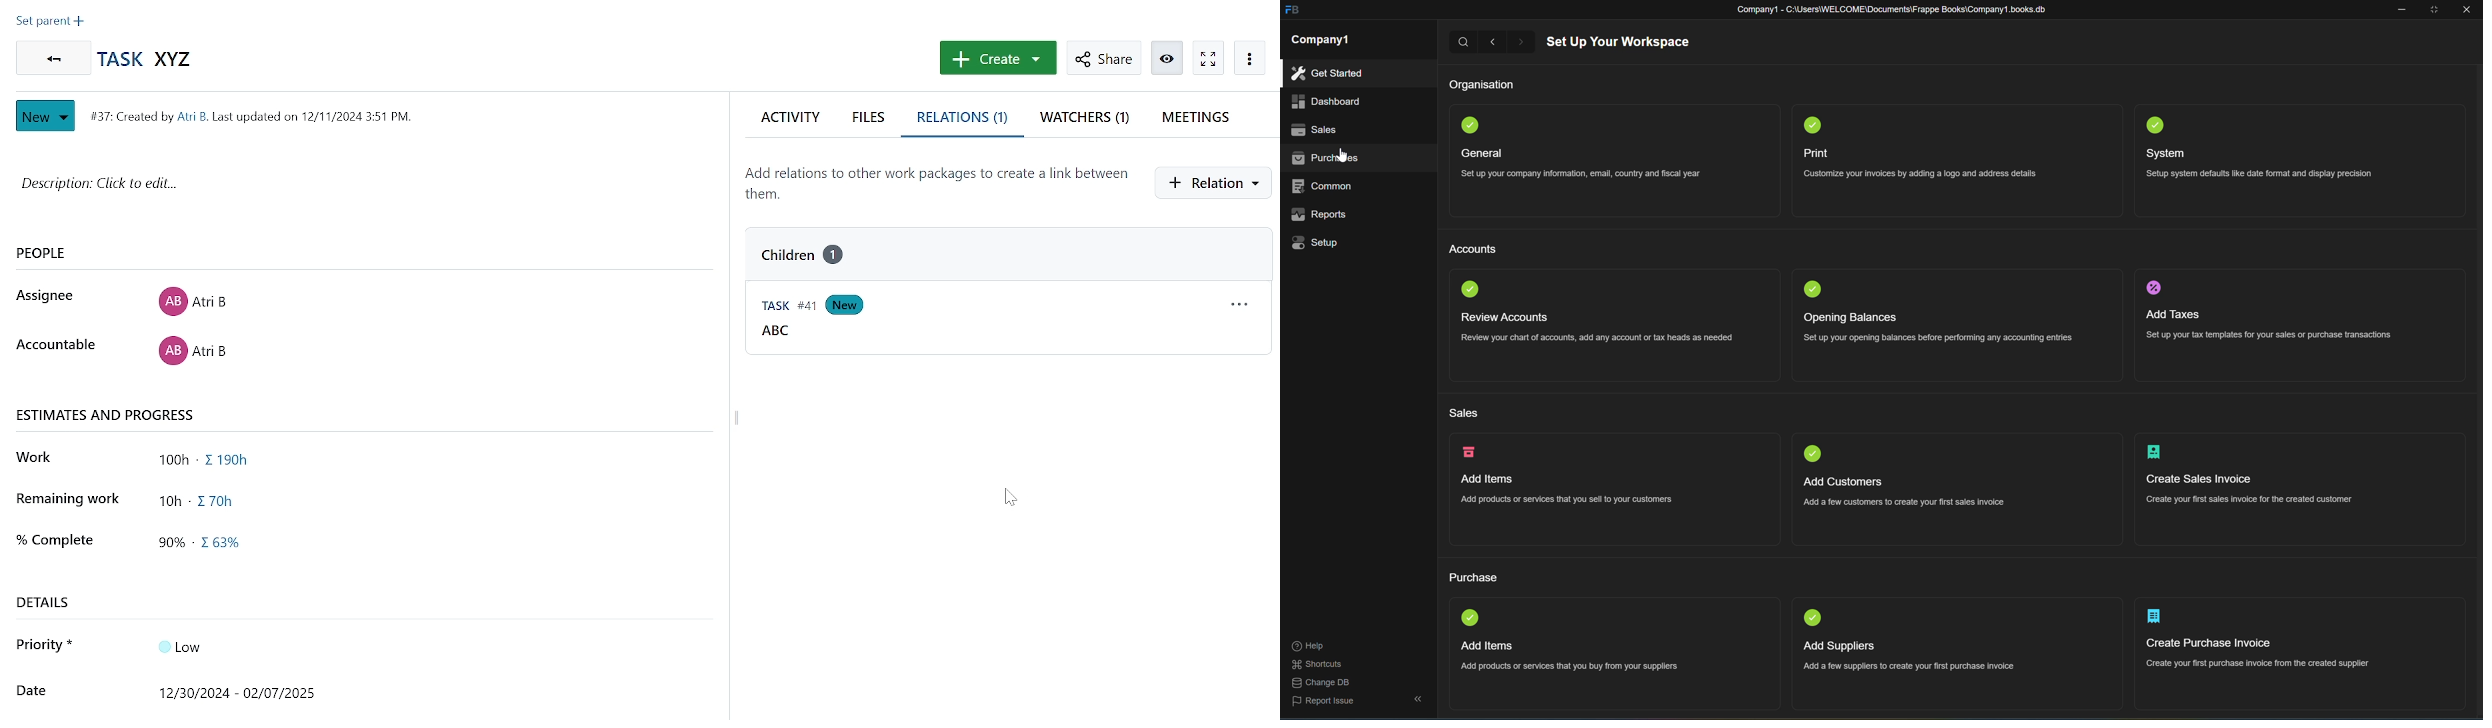 The height and width of the screenshot is (728, 2492). I want to click on cursor, so click(1343, 156).